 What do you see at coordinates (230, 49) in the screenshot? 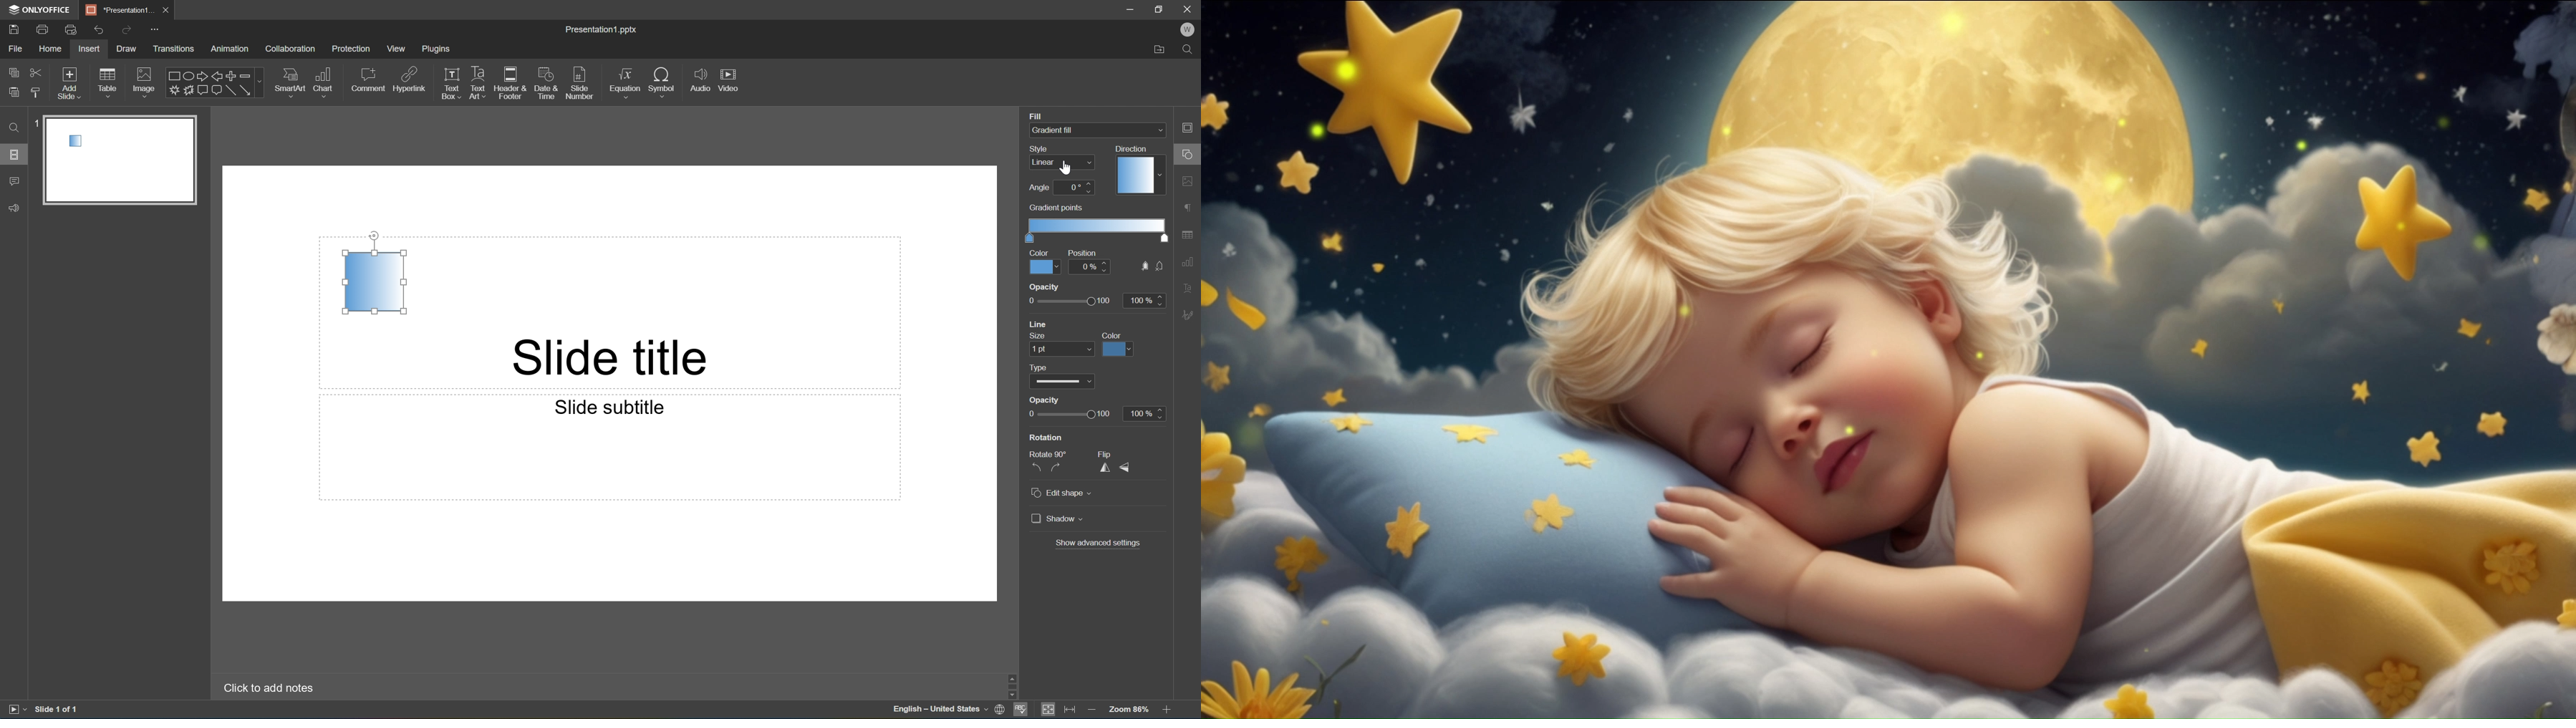
I see `Animation` at bounding box center [230, 49].